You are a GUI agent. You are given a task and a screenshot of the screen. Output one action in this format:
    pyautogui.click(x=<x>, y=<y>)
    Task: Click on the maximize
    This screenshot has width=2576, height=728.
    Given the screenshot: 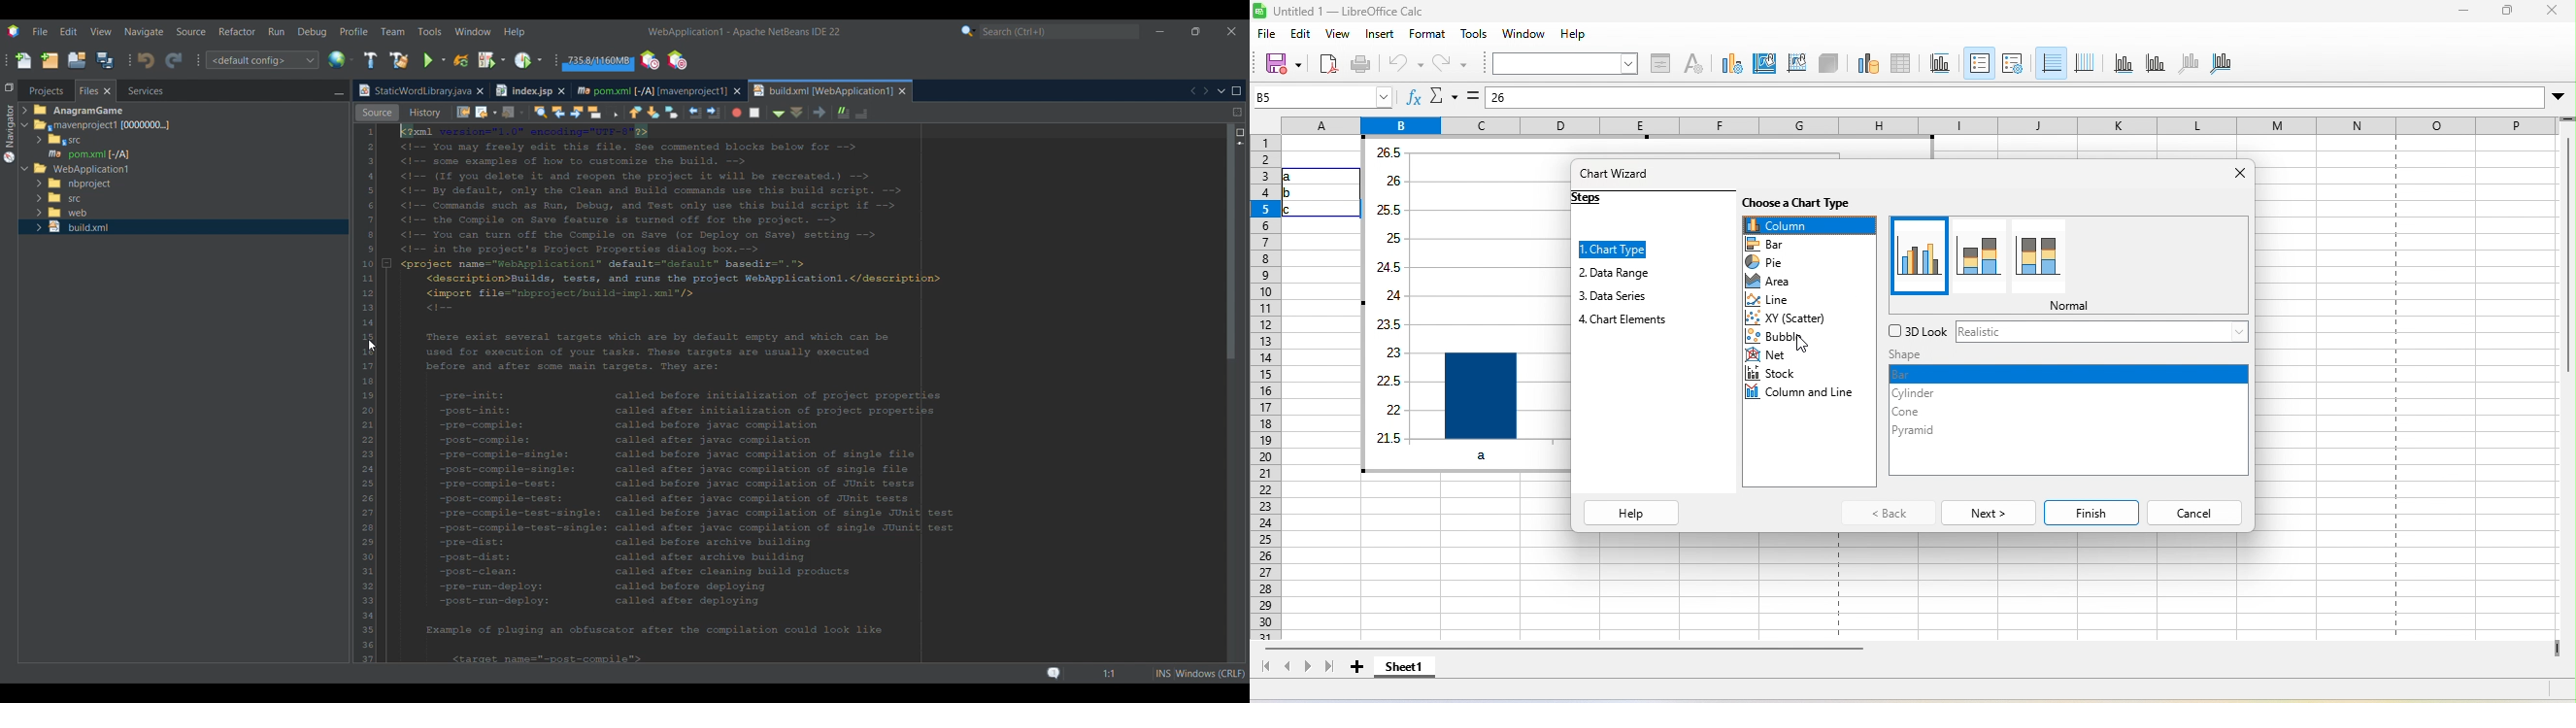 What is the action you would take?
    pyautogui.click(x=2509, y=13)
    